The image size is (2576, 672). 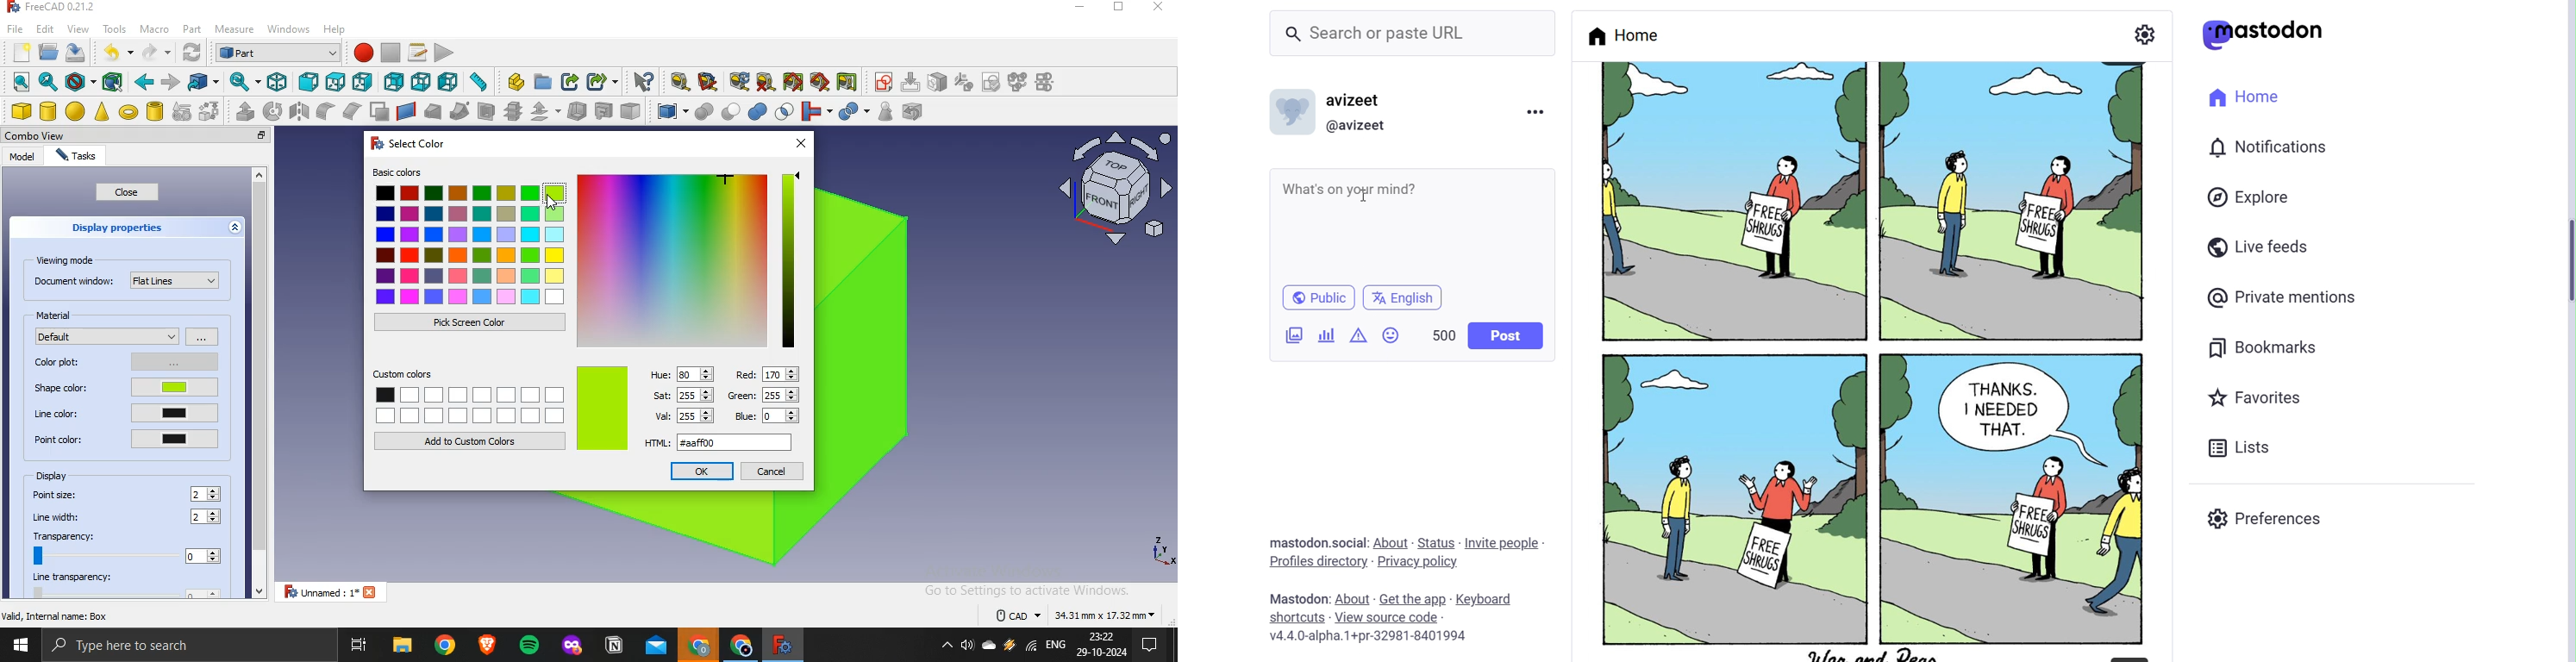 What do you see at coordinates (703, 111) in the screenshot?
I see `boolean` at bounding box center [703, 111].